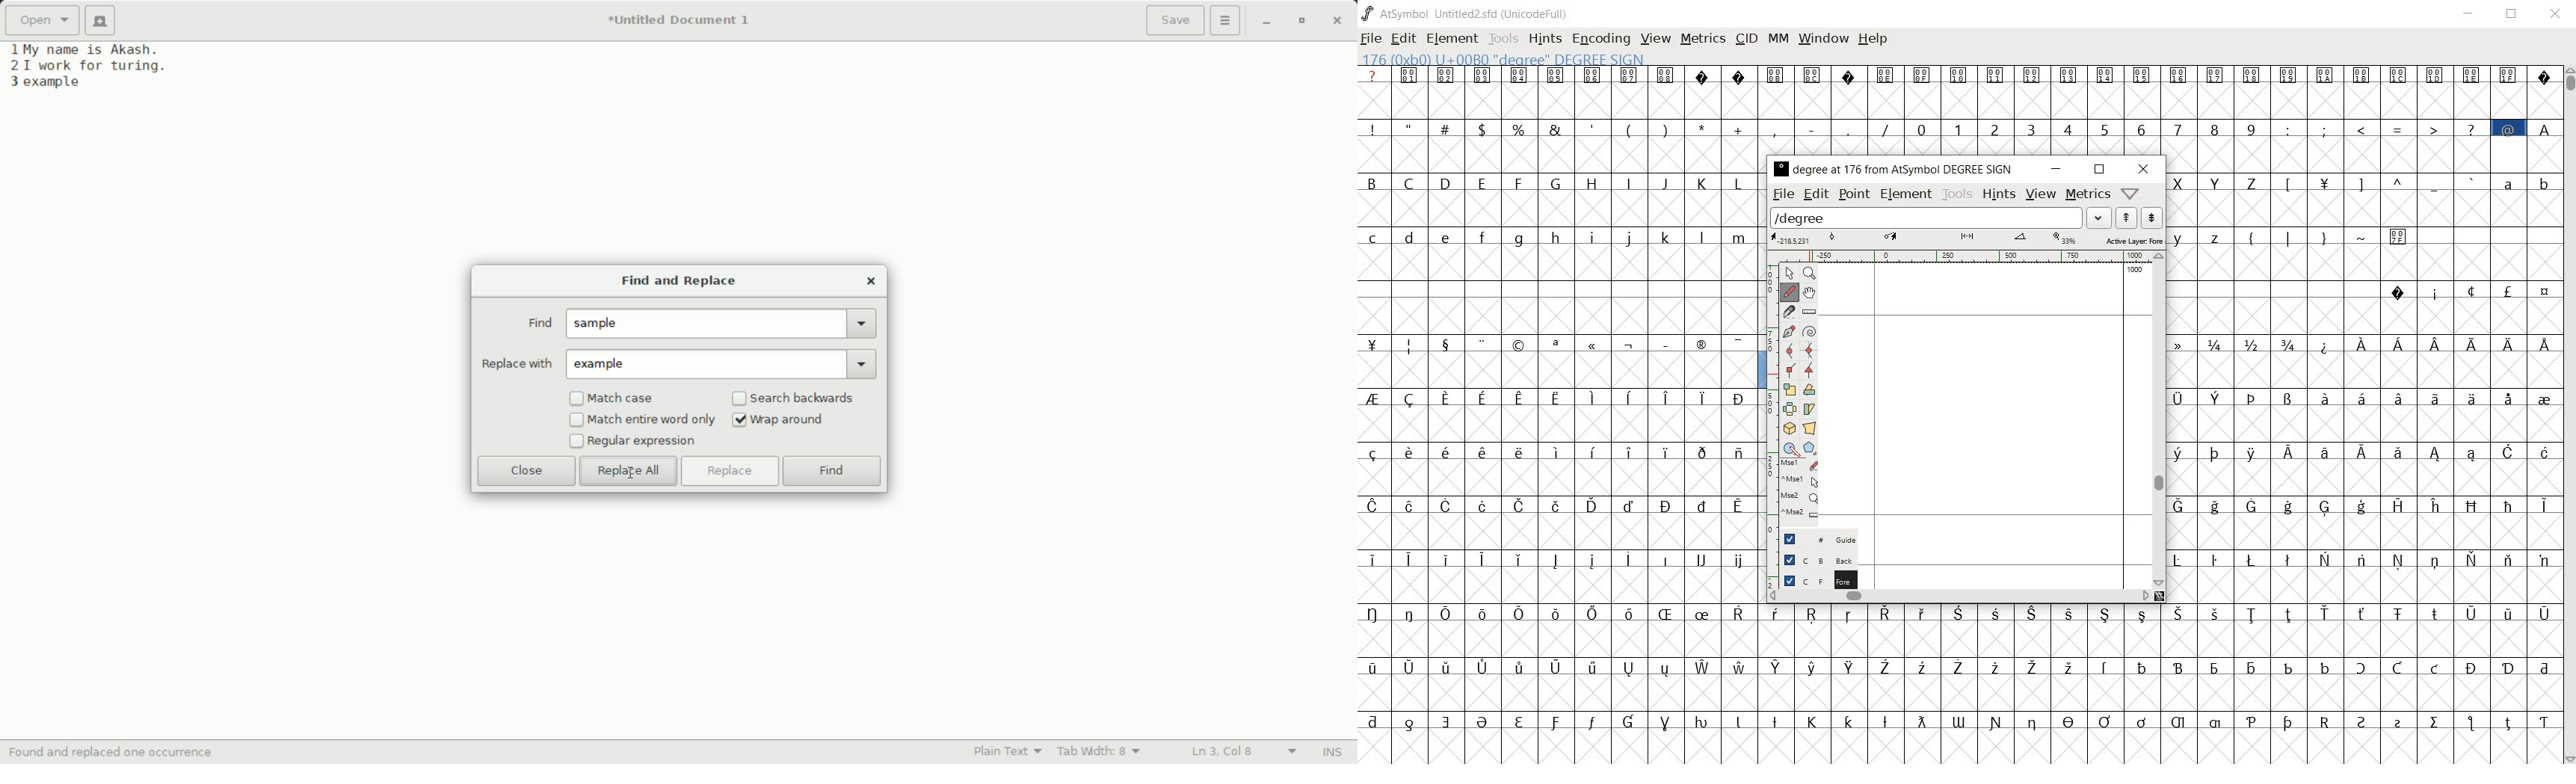 The width and height of the screenshot is (2576, 784). What do you see at coordinates (1562, 478) in the screenshot?
I see `empty glyph slots` at bounding box center [1562, 478].